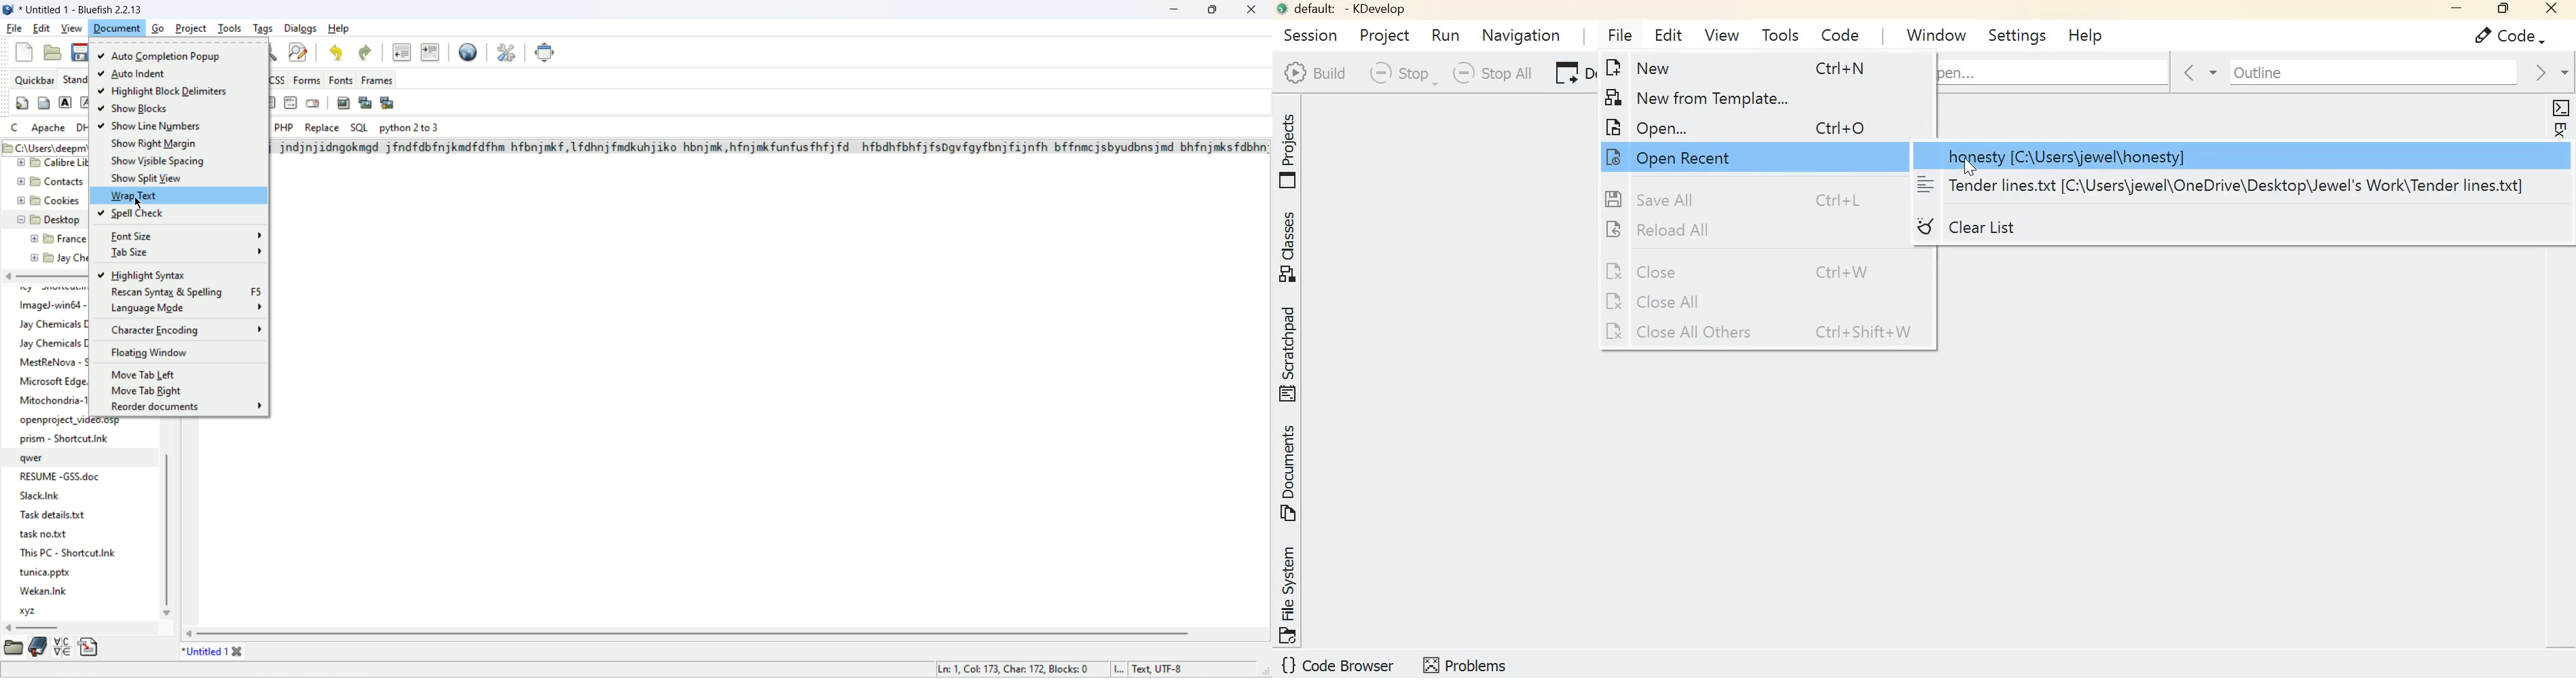 The width and height of the screenshot is (2576, 700). I want to click on preview in browser, so click(469, 51).